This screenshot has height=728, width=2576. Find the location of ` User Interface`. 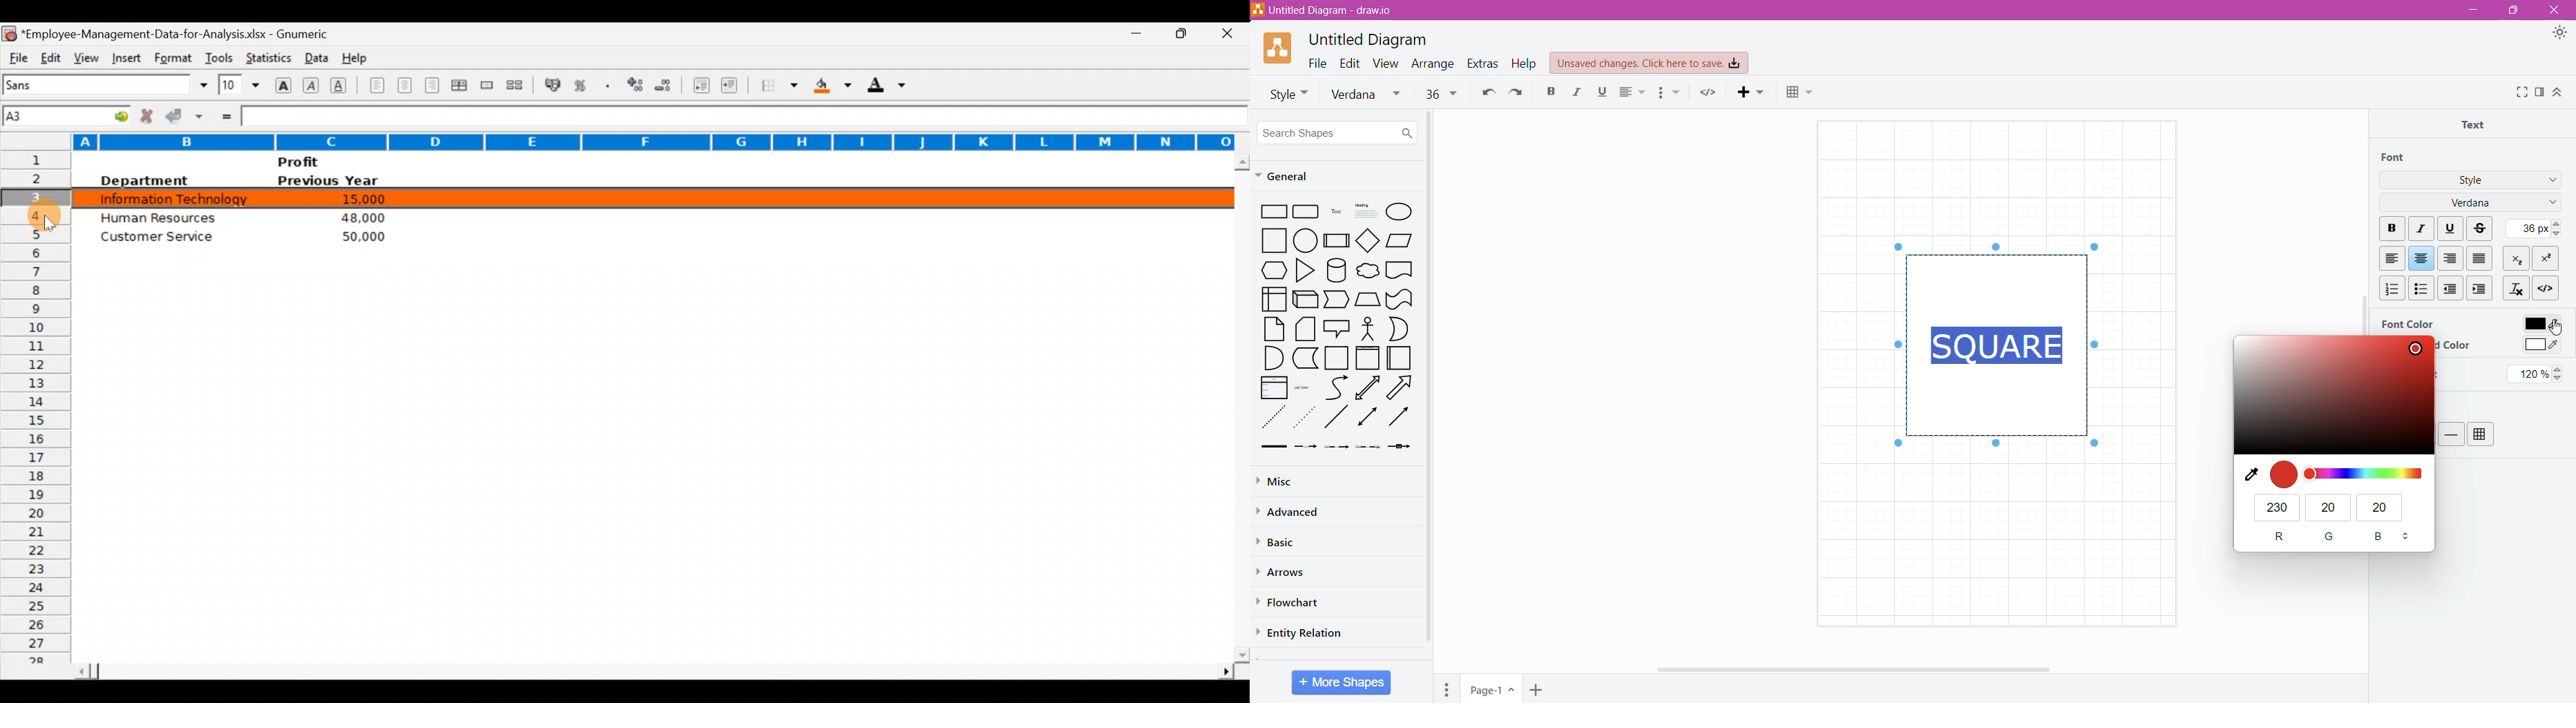

 User Interface is located at coordinates (1273, 298).